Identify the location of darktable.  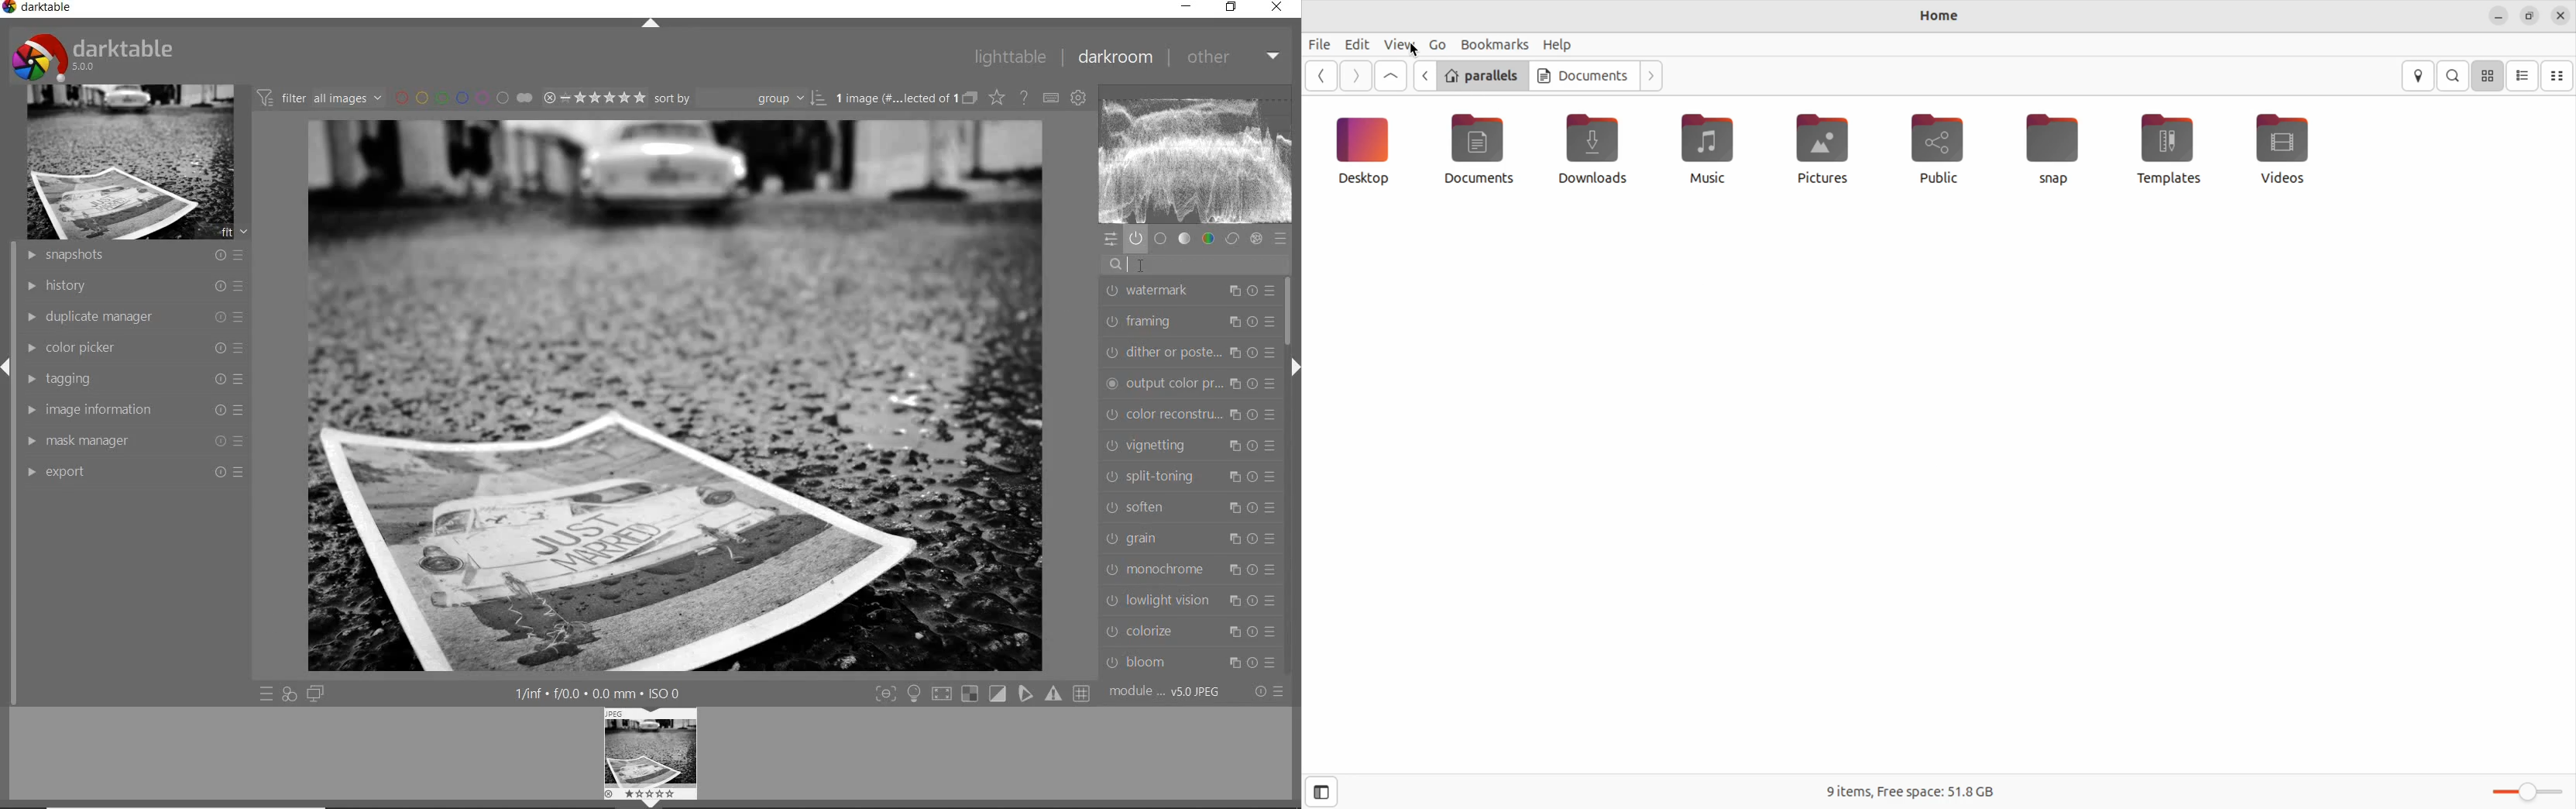
(40, 8).